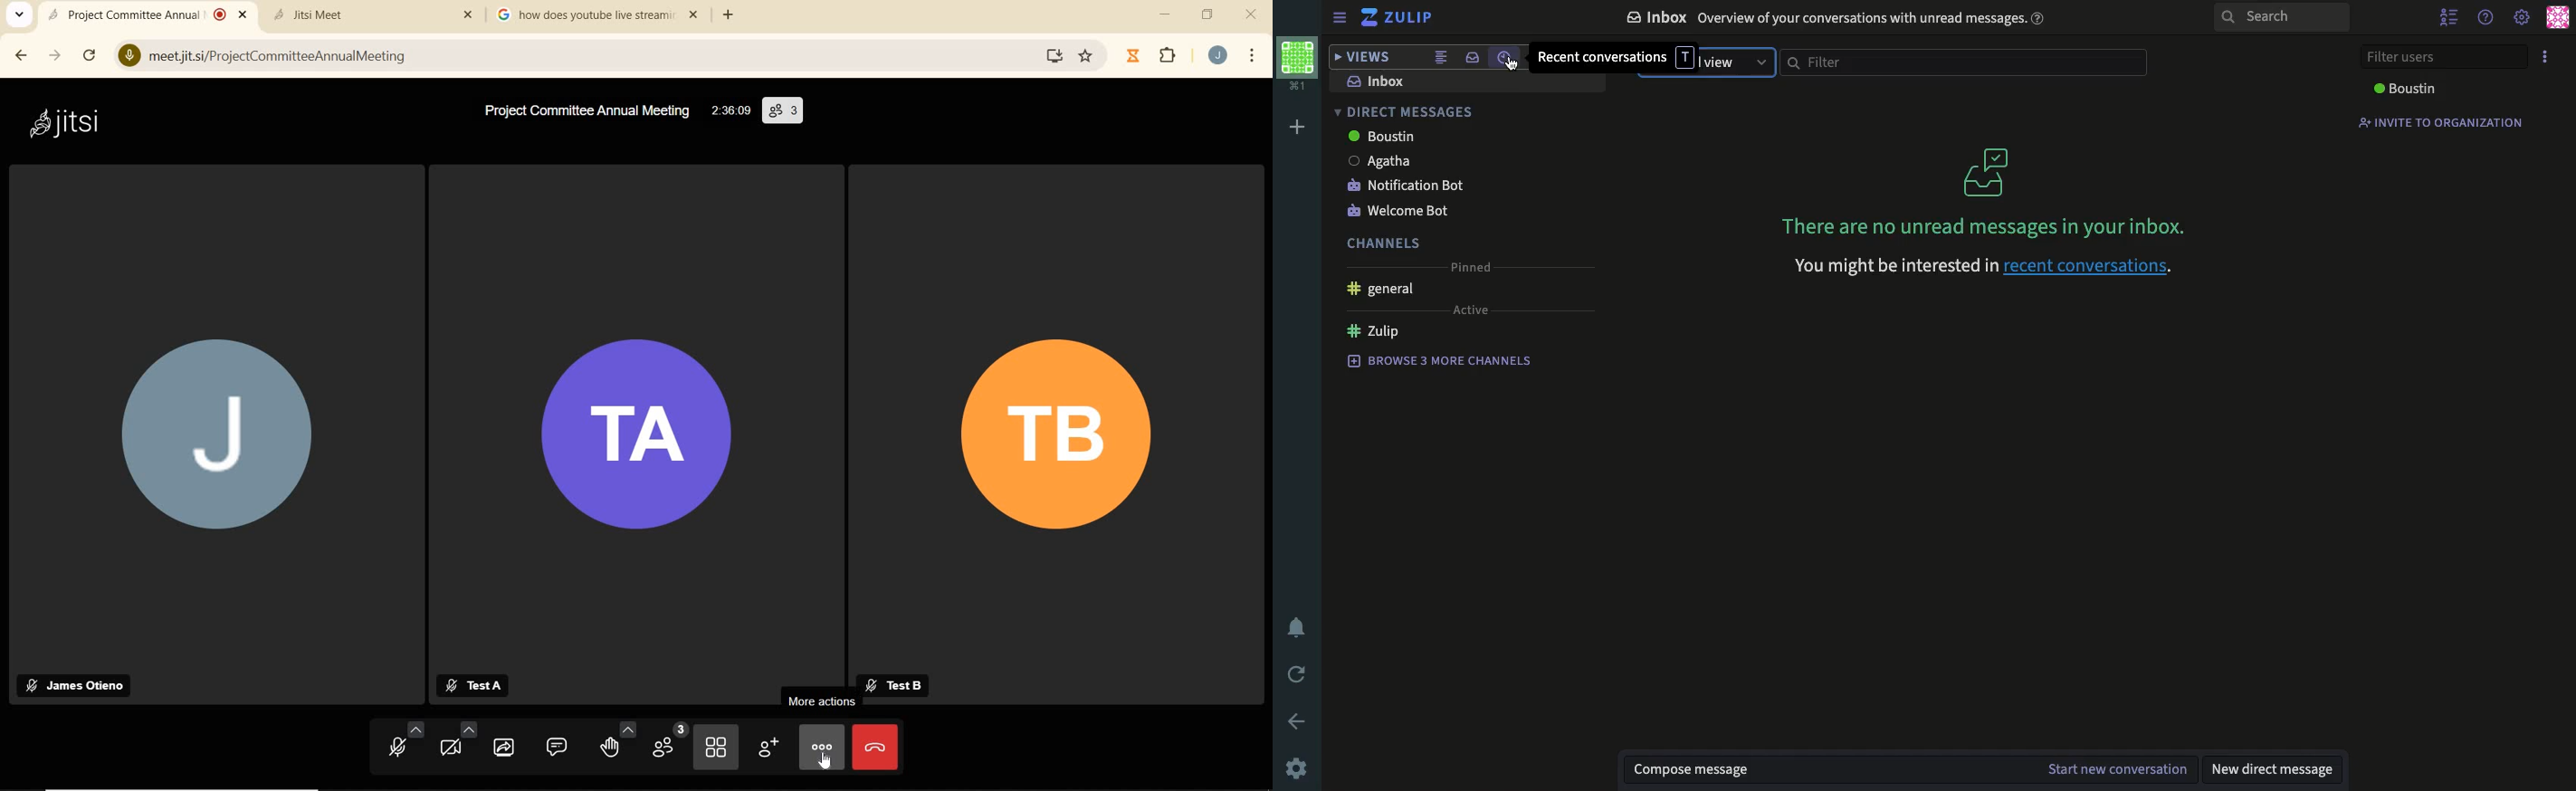 The width and height of the screenshot is (2576, 812). I want to click on Zulip, so click(1398, 17).